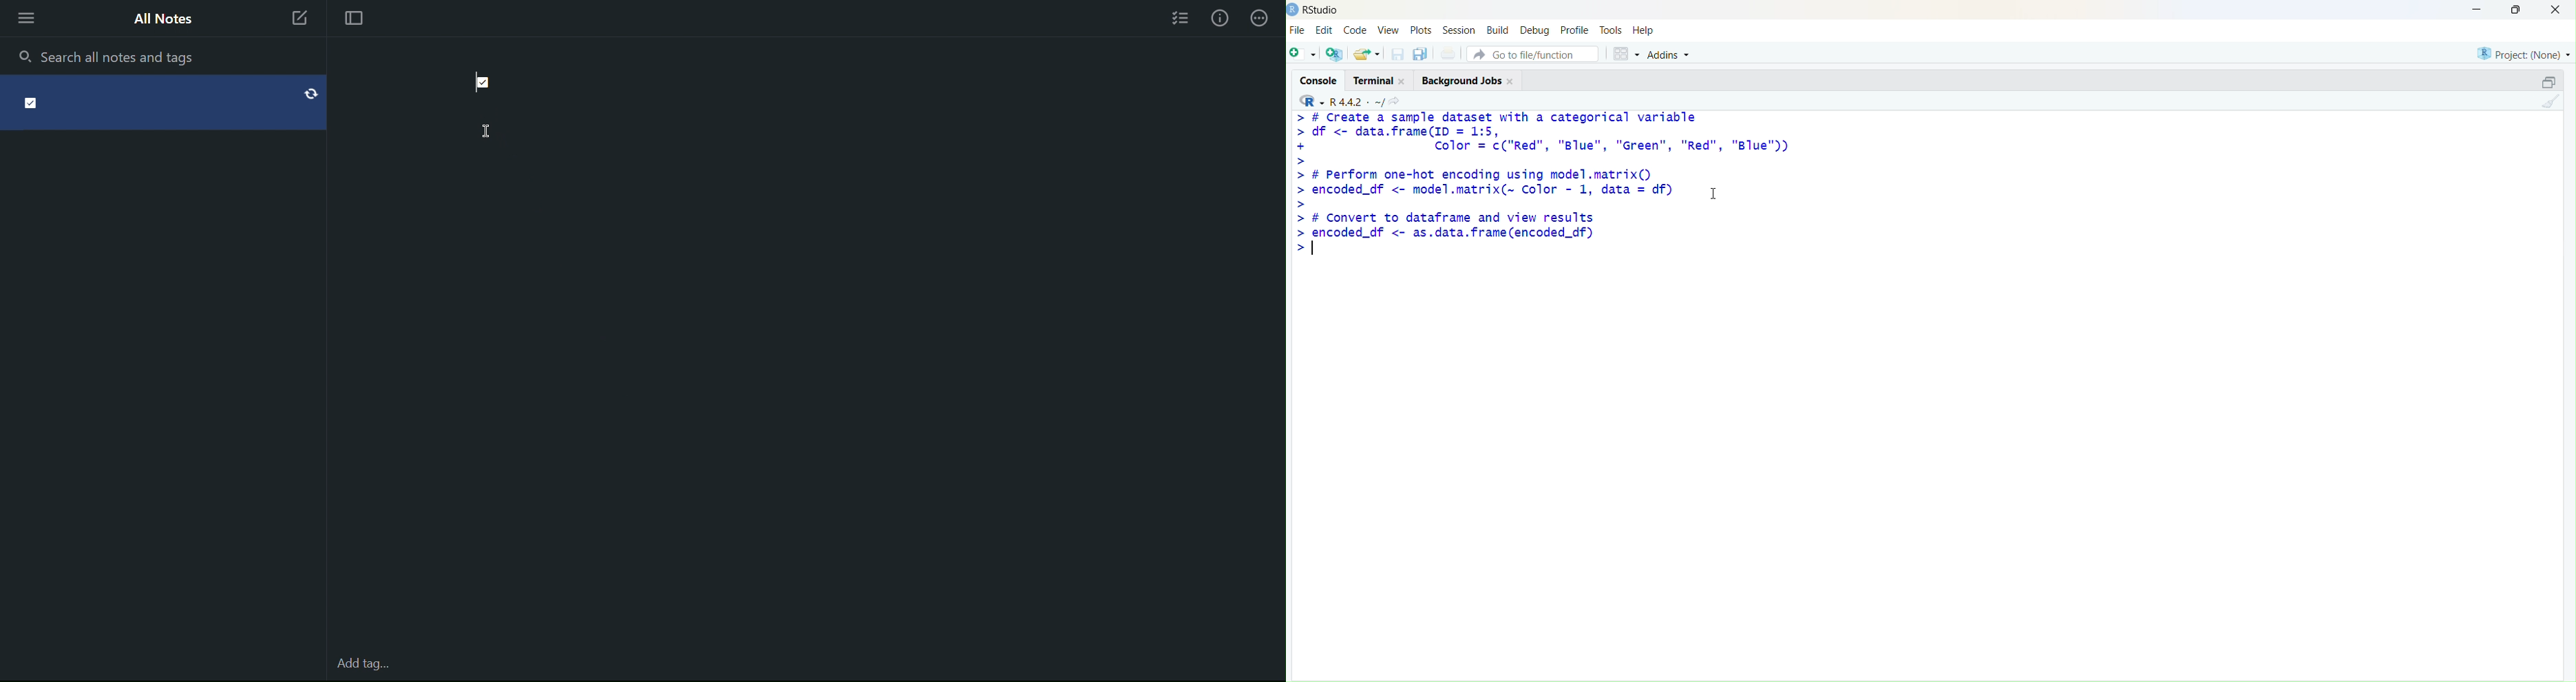 The image size is (2576, 700). I want to click on Add tag, so click(366, 667).